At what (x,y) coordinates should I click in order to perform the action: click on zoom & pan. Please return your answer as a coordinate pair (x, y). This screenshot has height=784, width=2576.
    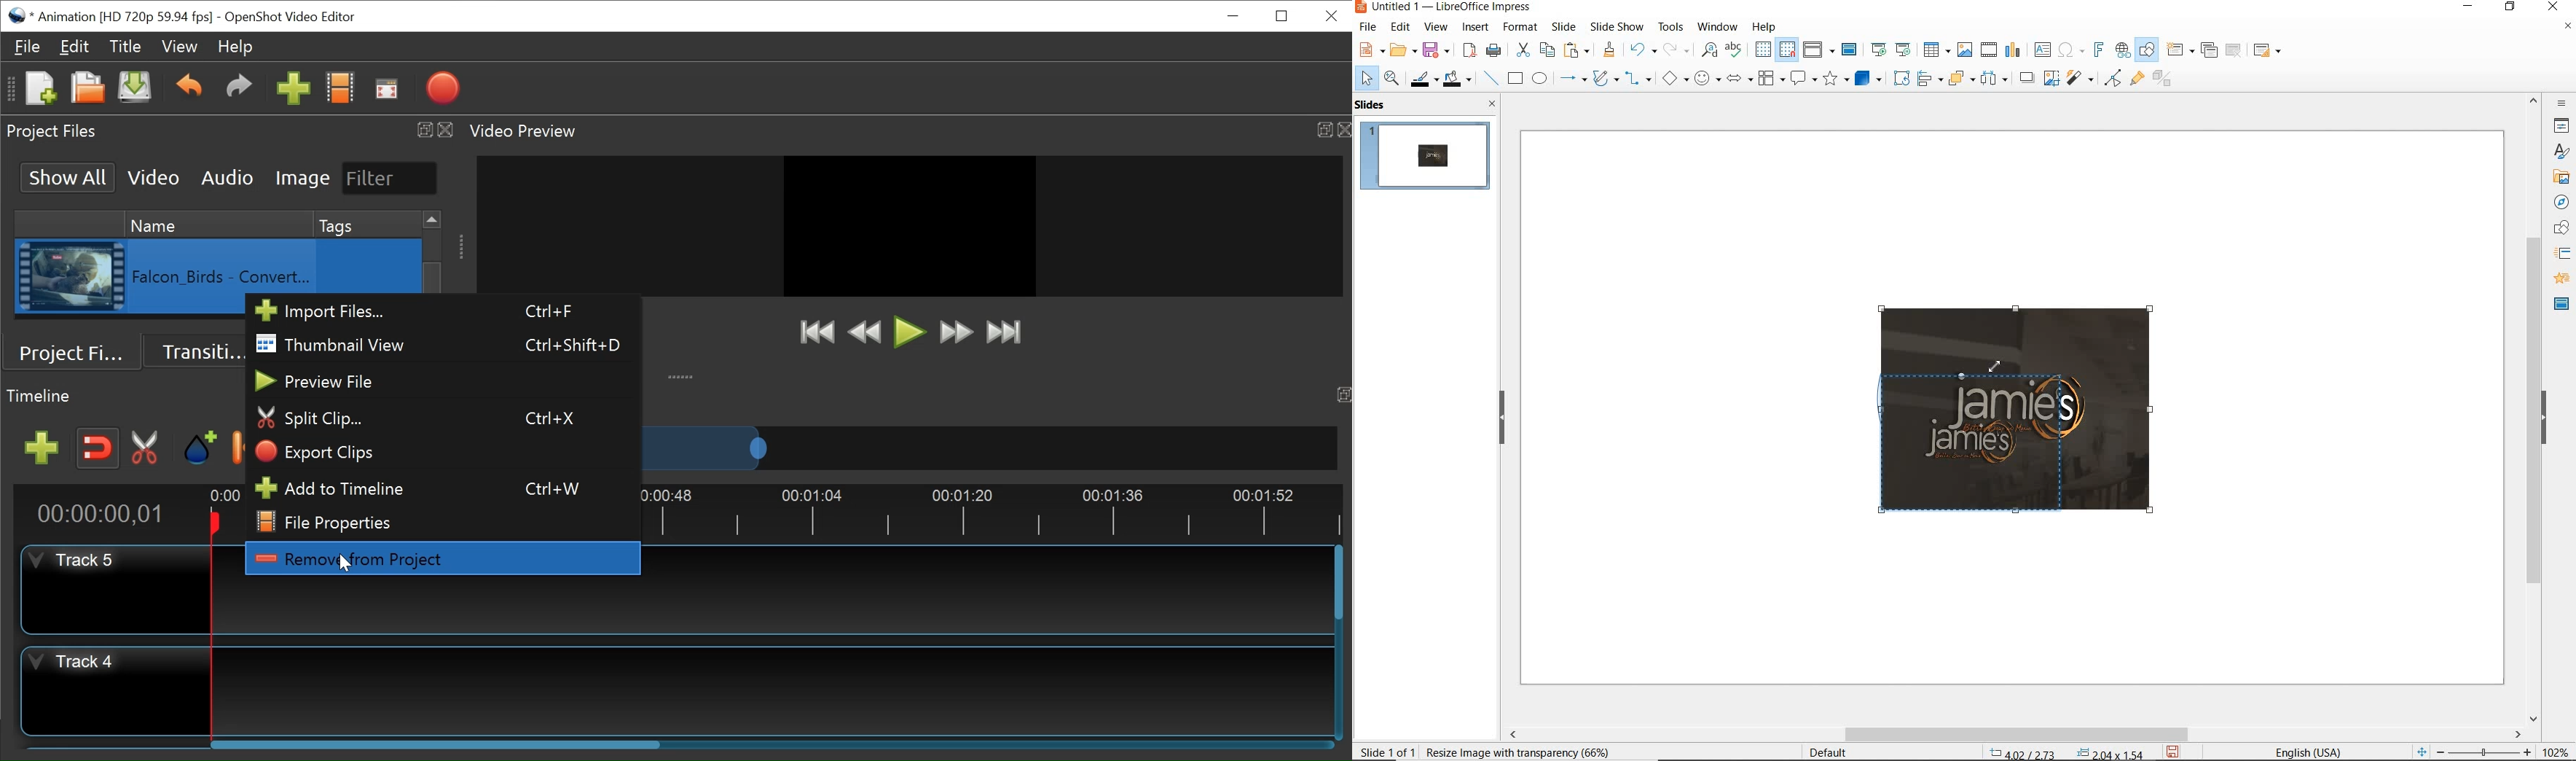
    Looking at the image, I should click on (1393, 80).